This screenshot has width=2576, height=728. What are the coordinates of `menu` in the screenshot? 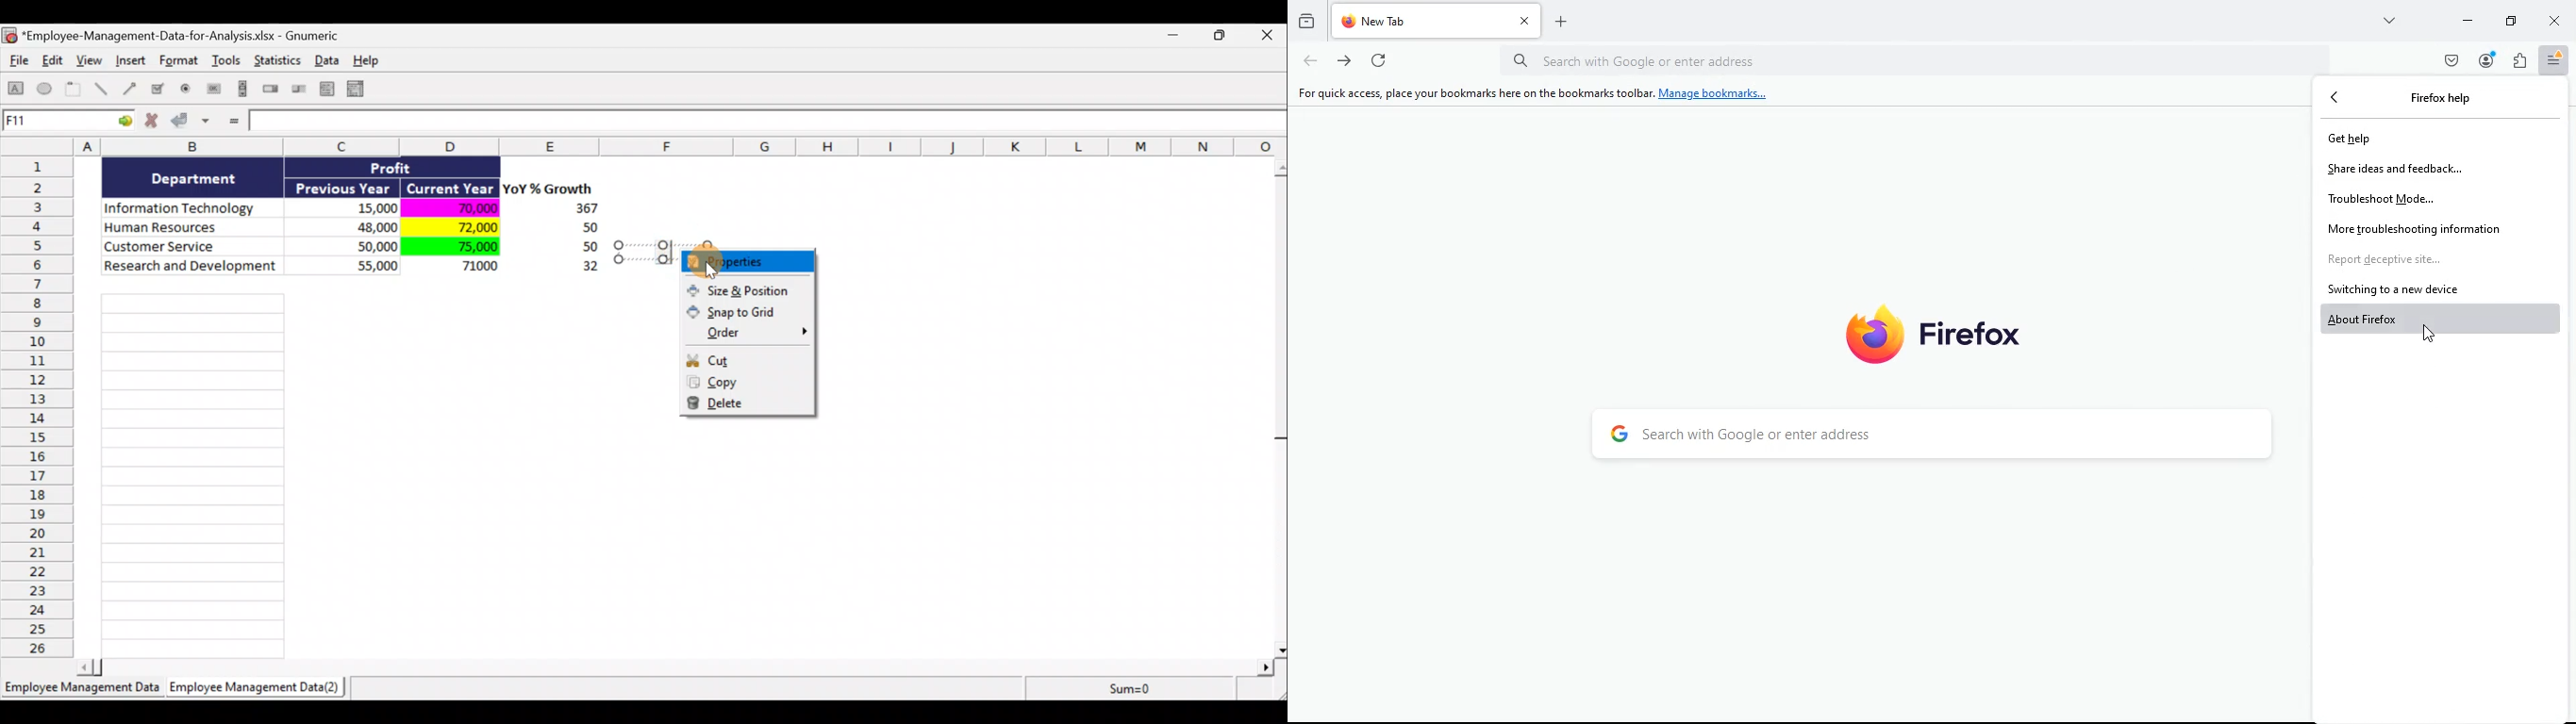 It's located at (2555, 61).